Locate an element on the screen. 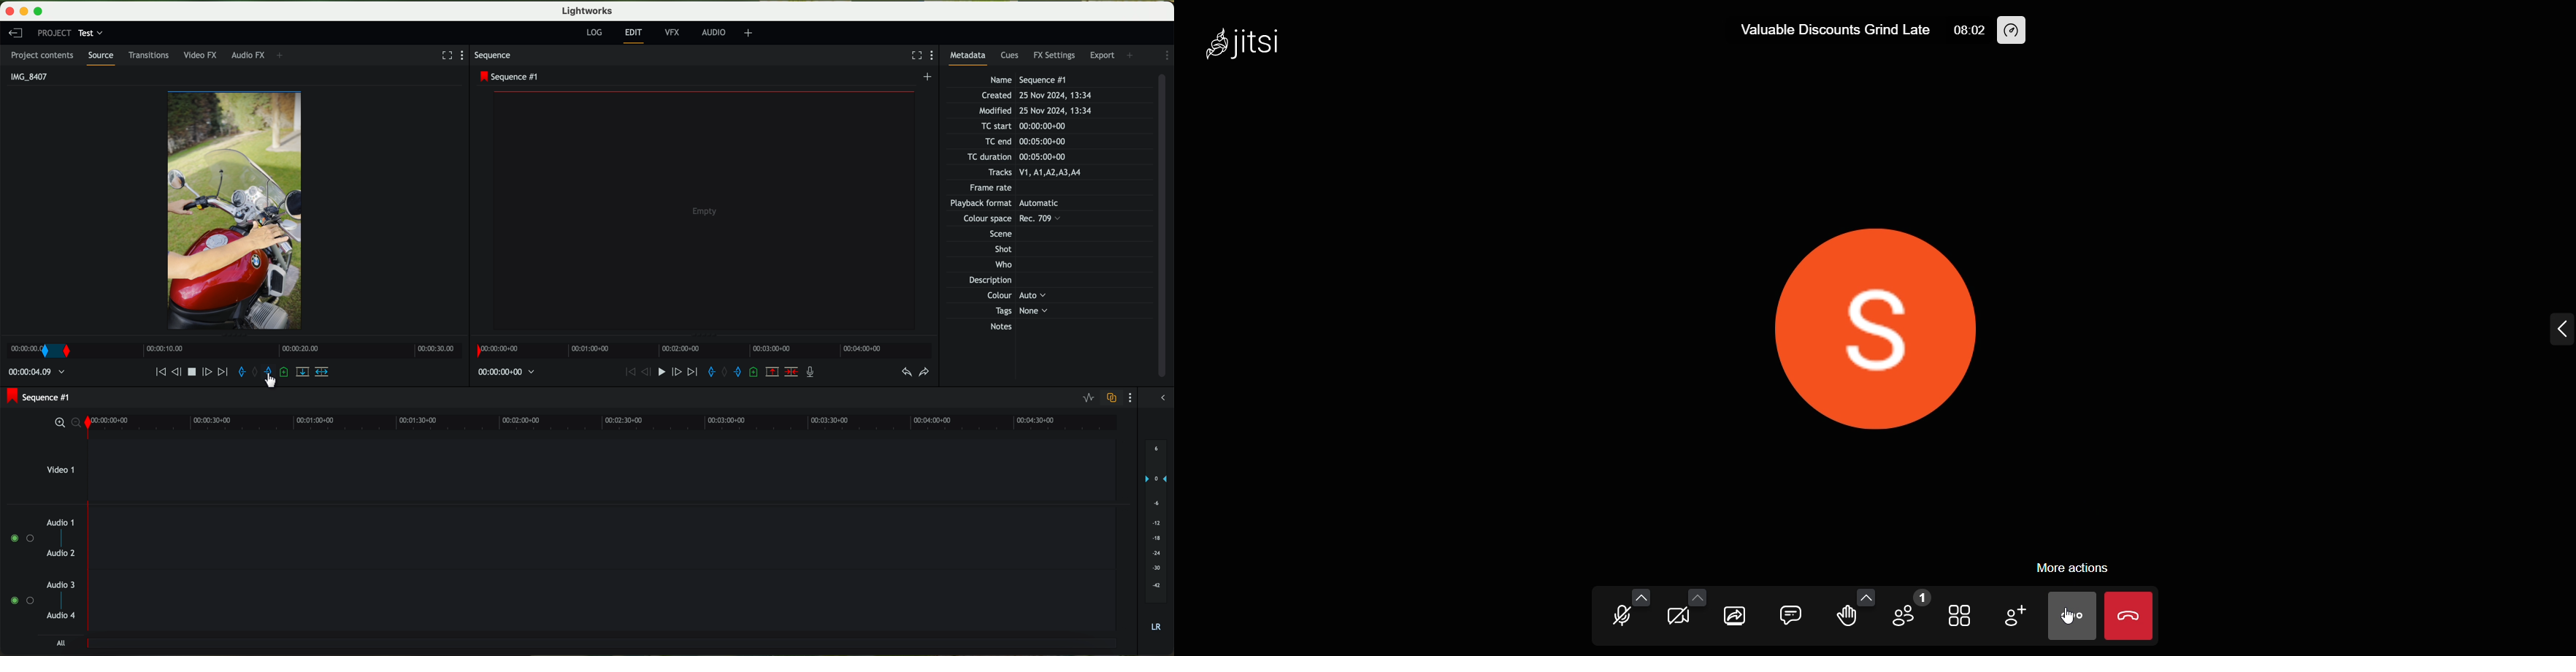 The image size is (2576, 672). add an in mark is located at coordinates (243, 373).